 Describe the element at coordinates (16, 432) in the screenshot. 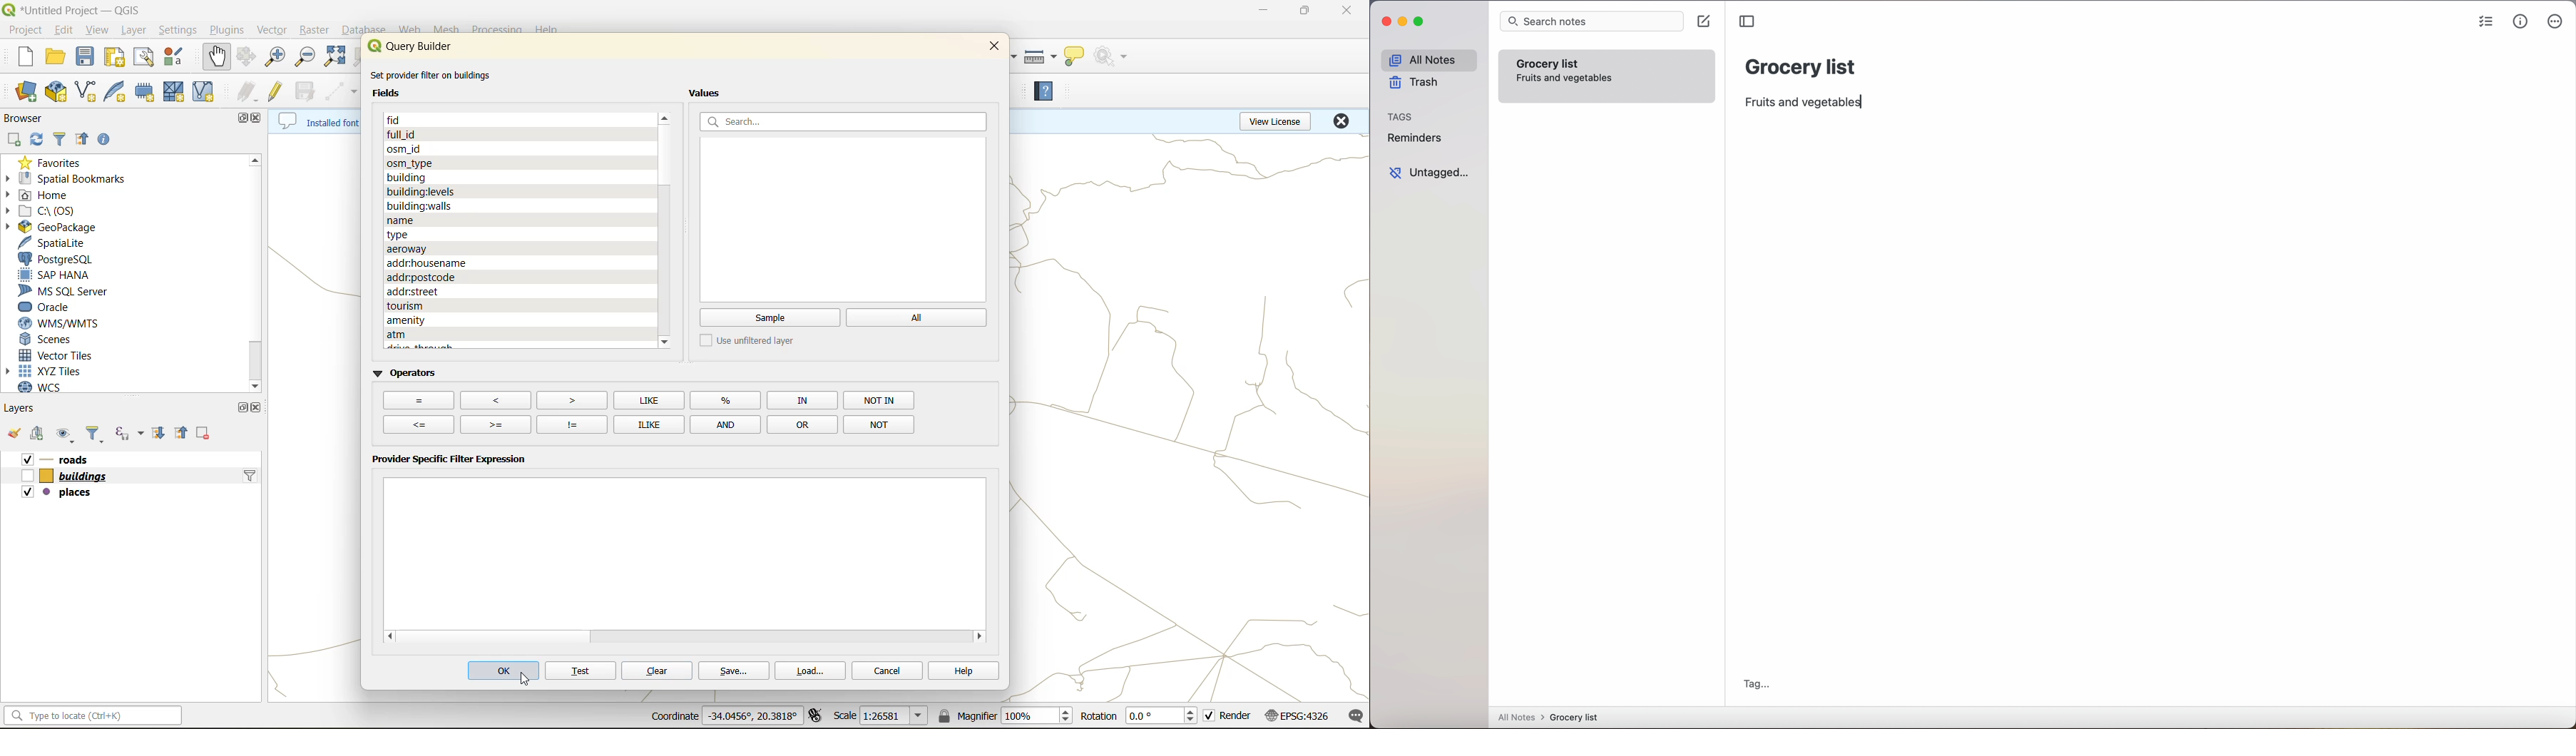

I see `open` at that location.